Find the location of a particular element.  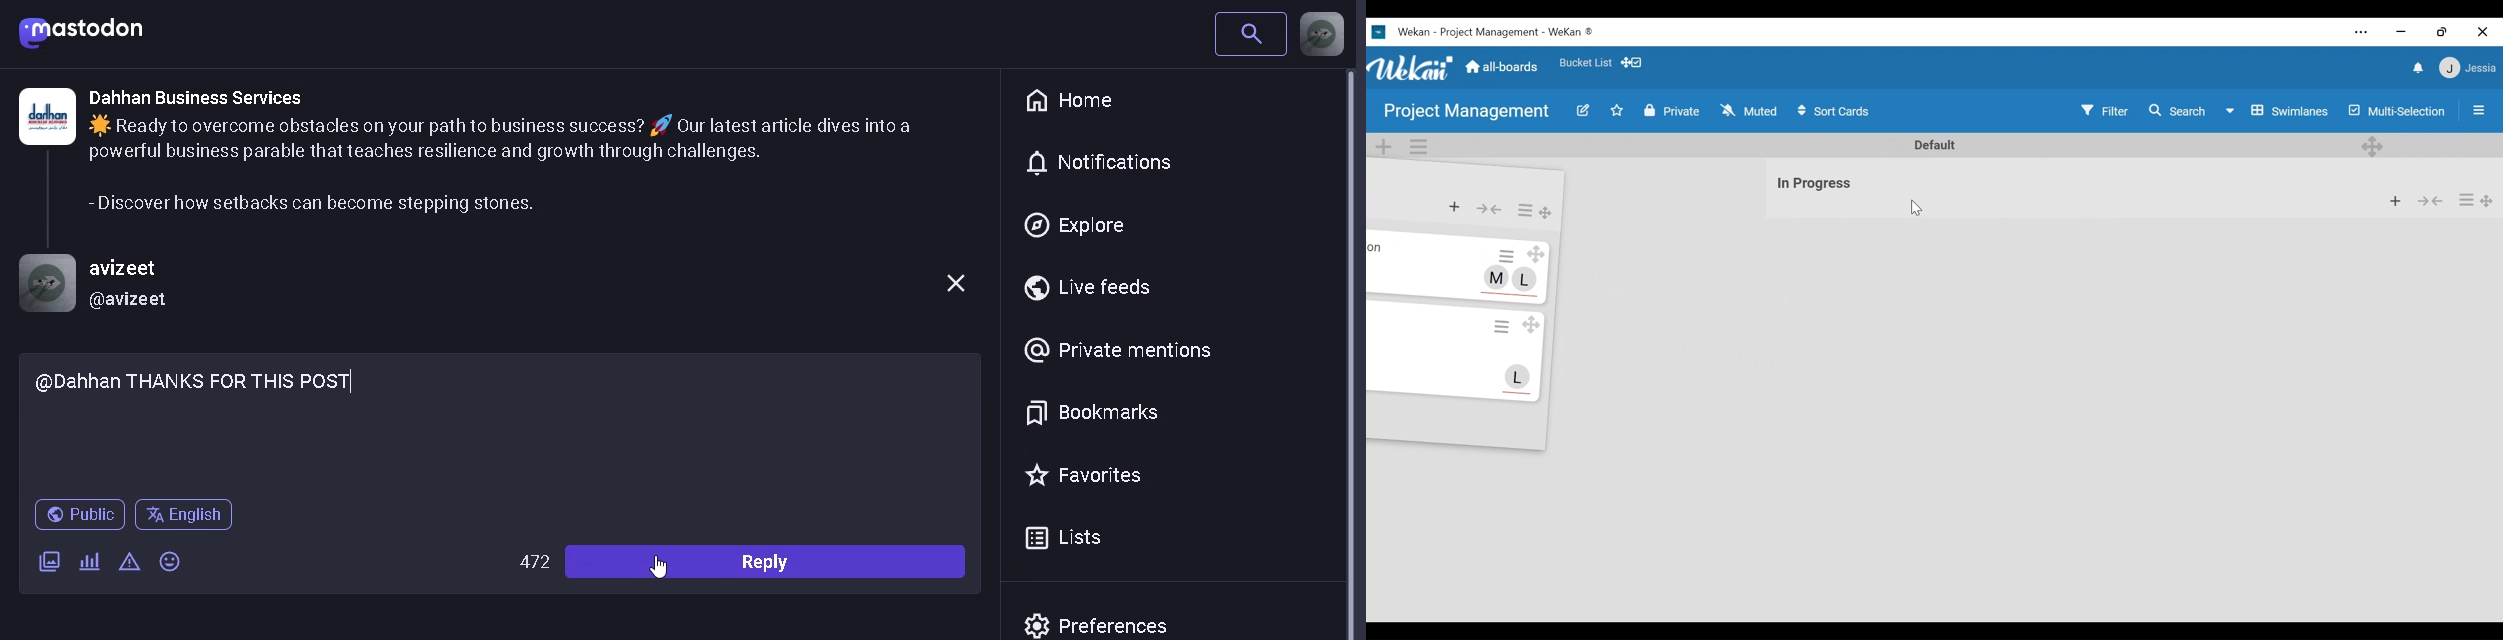

list is located at coordinates (1856, 188).